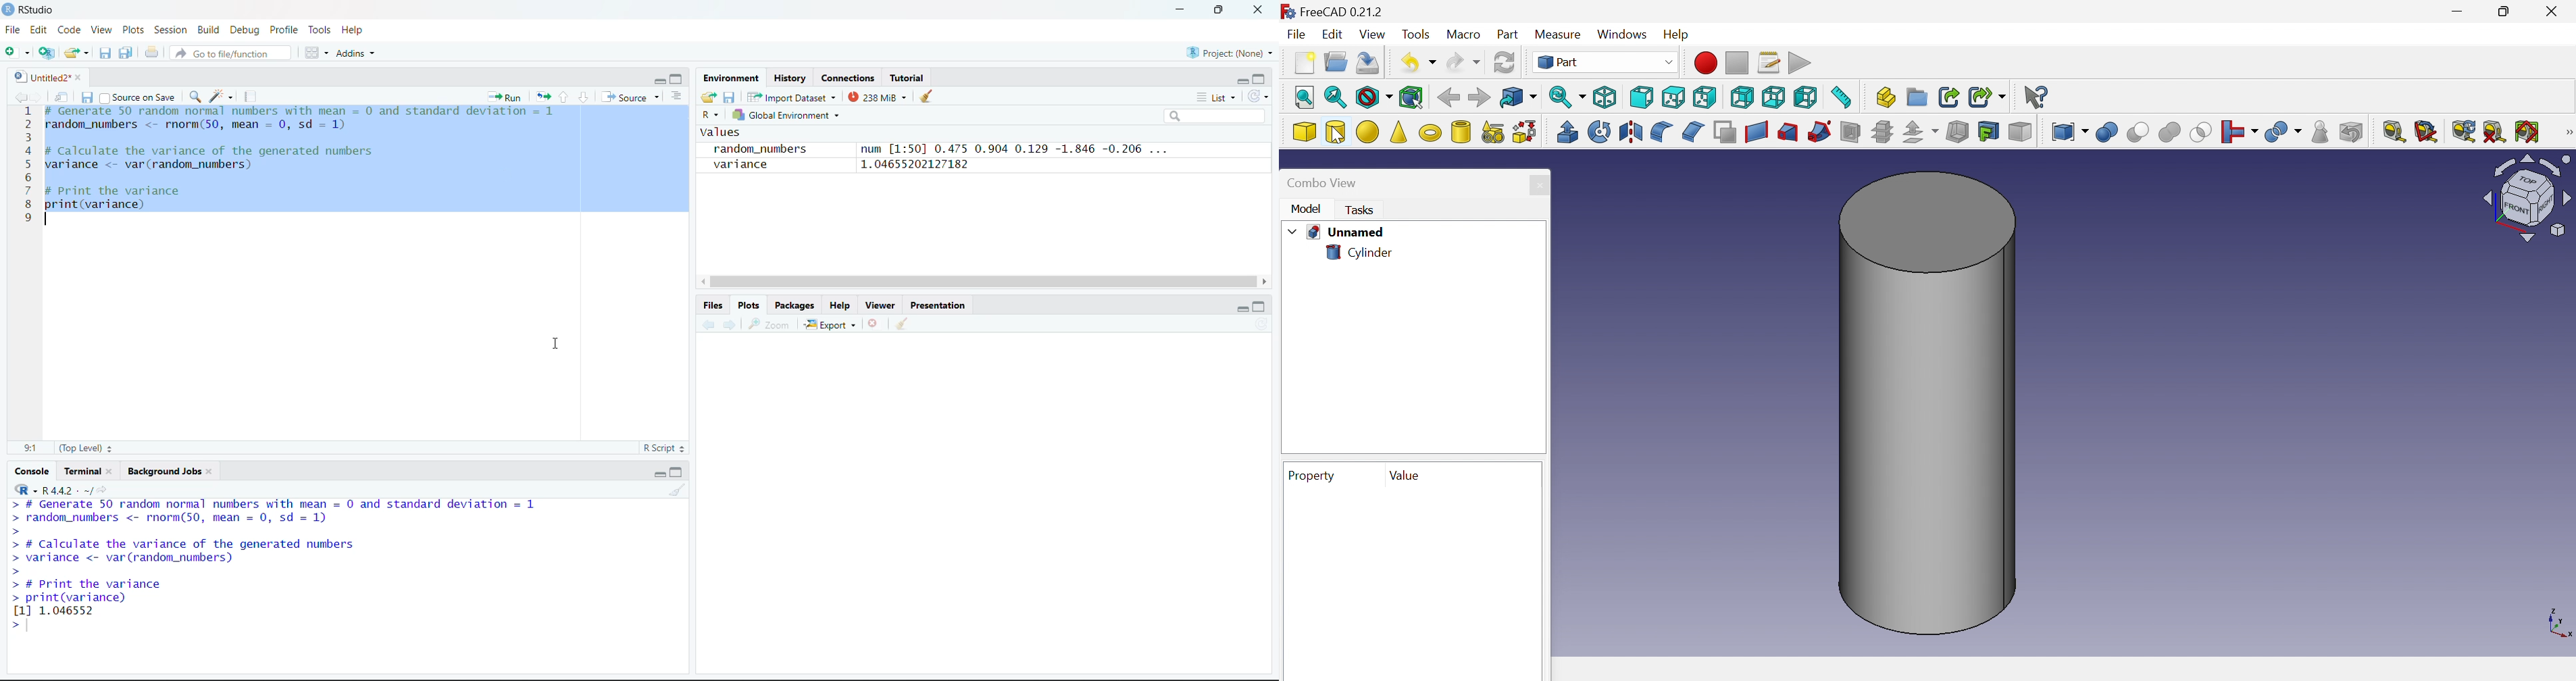  Describe the element at coordinates (720, 132) in the screenshot. I see `values` at that location.